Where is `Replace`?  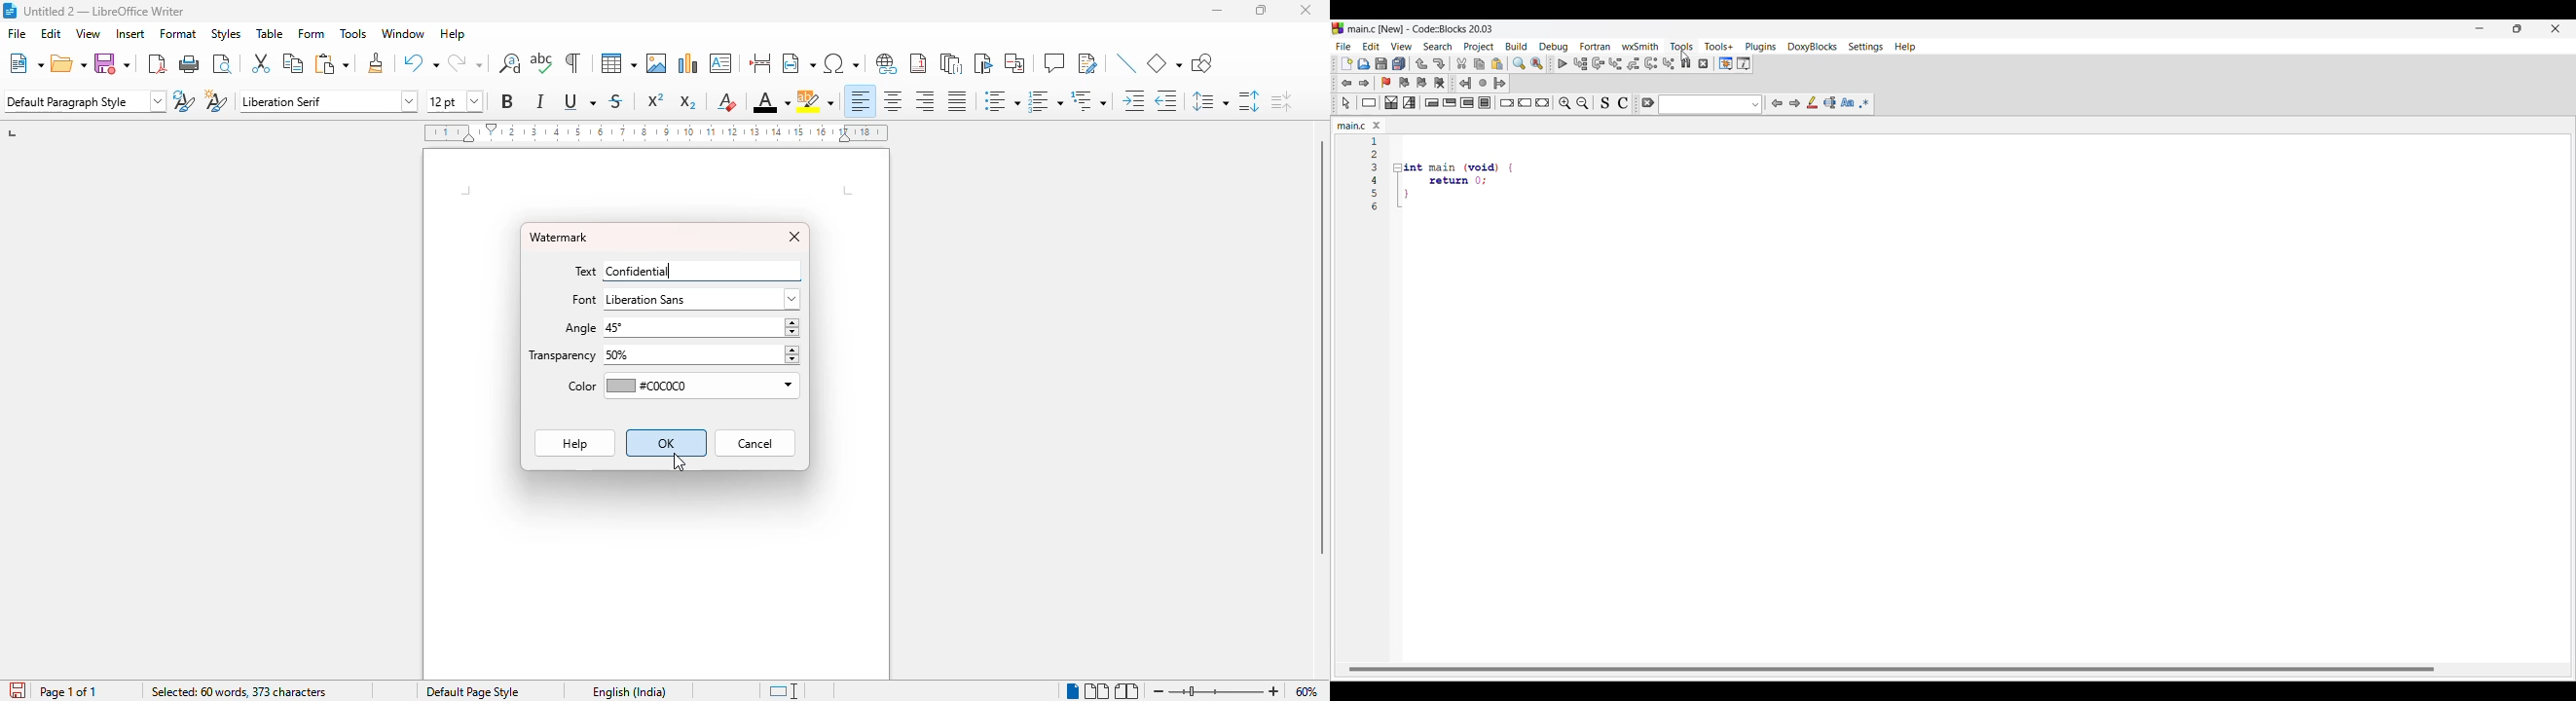 Replace is located at coordinates (1537, 64).